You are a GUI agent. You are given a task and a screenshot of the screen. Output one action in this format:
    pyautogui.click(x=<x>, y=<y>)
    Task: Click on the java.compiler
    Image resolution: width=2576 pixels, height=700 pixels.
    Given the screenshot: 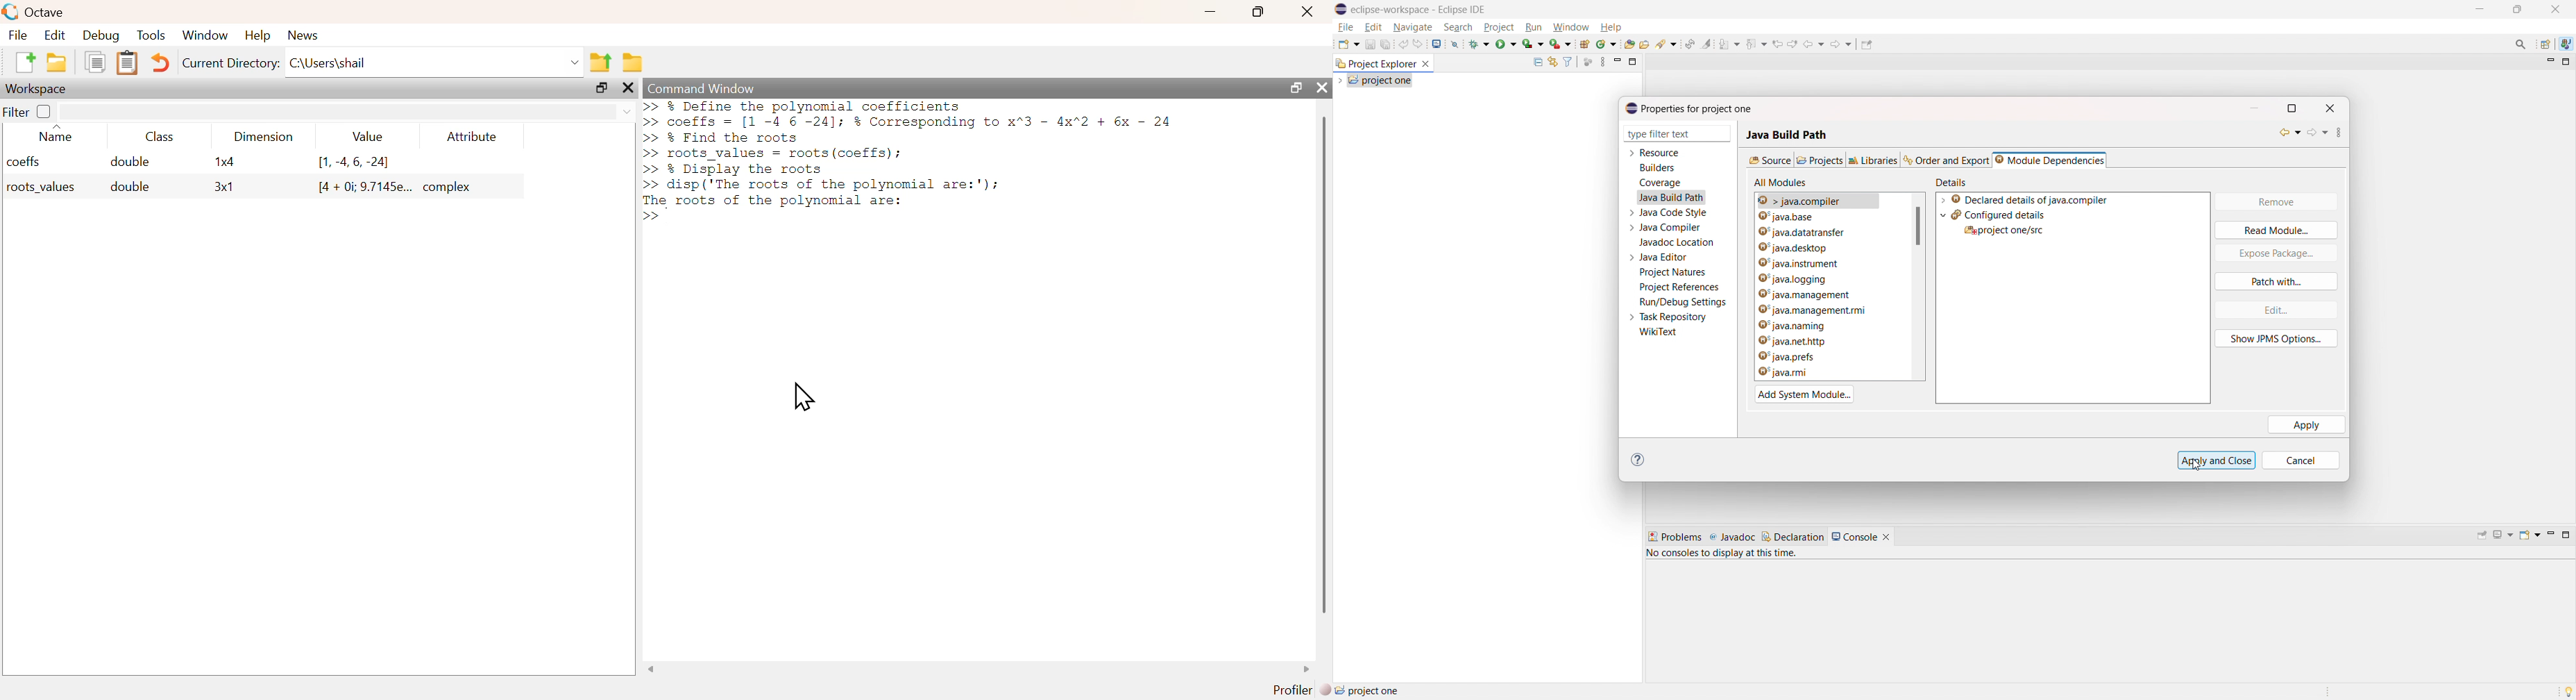 What is the action you would take?
    pyautogui.click(x=1829, y=218)
    